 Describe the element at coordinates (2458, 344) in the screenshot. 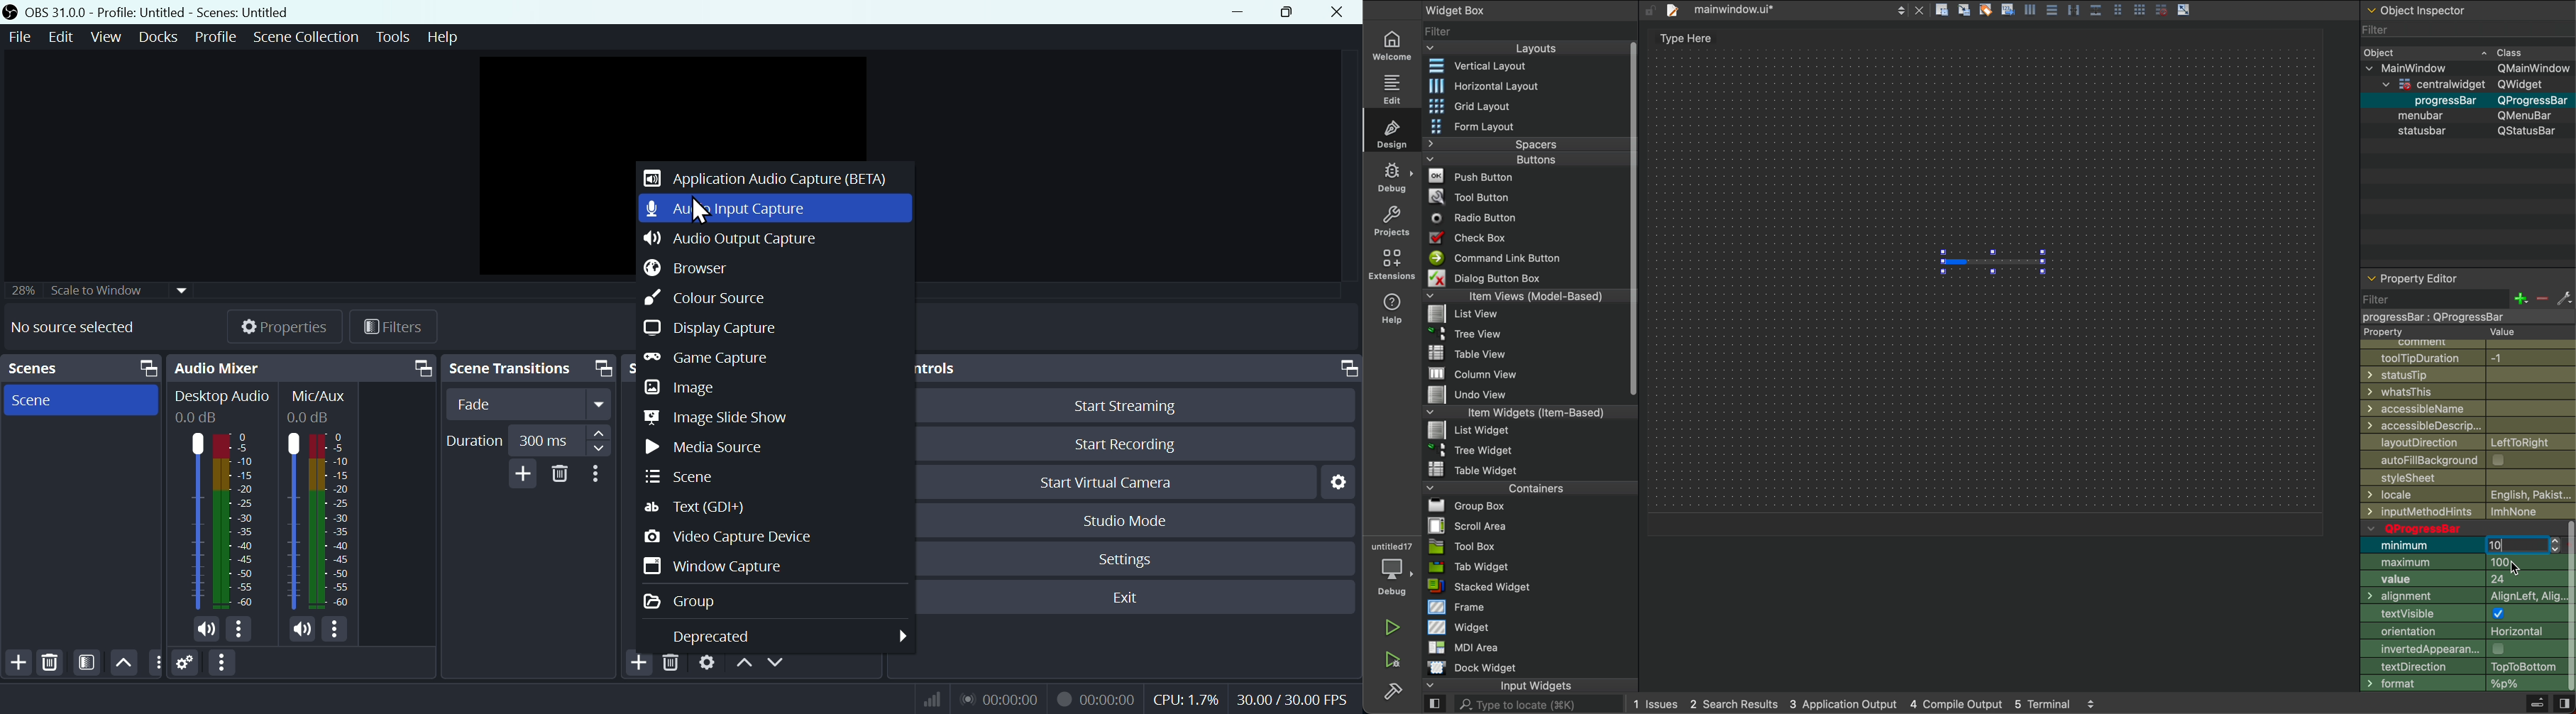

I see `Comment` at that location.